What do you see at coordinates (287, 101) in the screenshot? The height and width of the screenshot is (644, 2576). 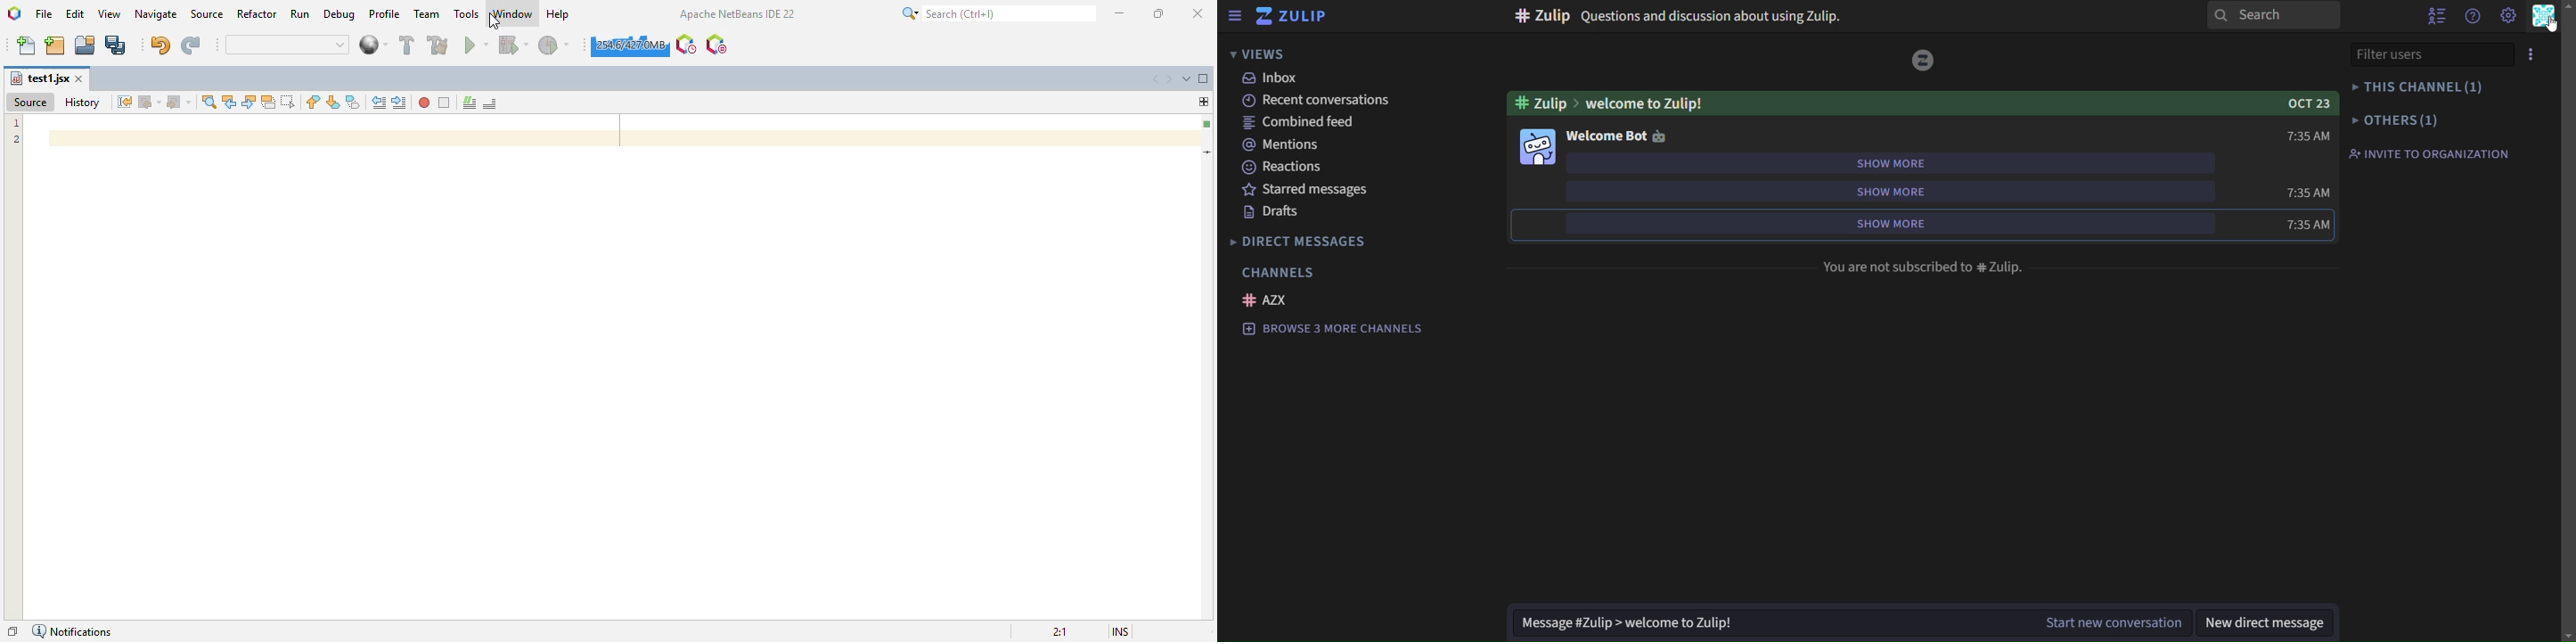 I see `toggle rectangular selection` at bounding box center [287, 101].